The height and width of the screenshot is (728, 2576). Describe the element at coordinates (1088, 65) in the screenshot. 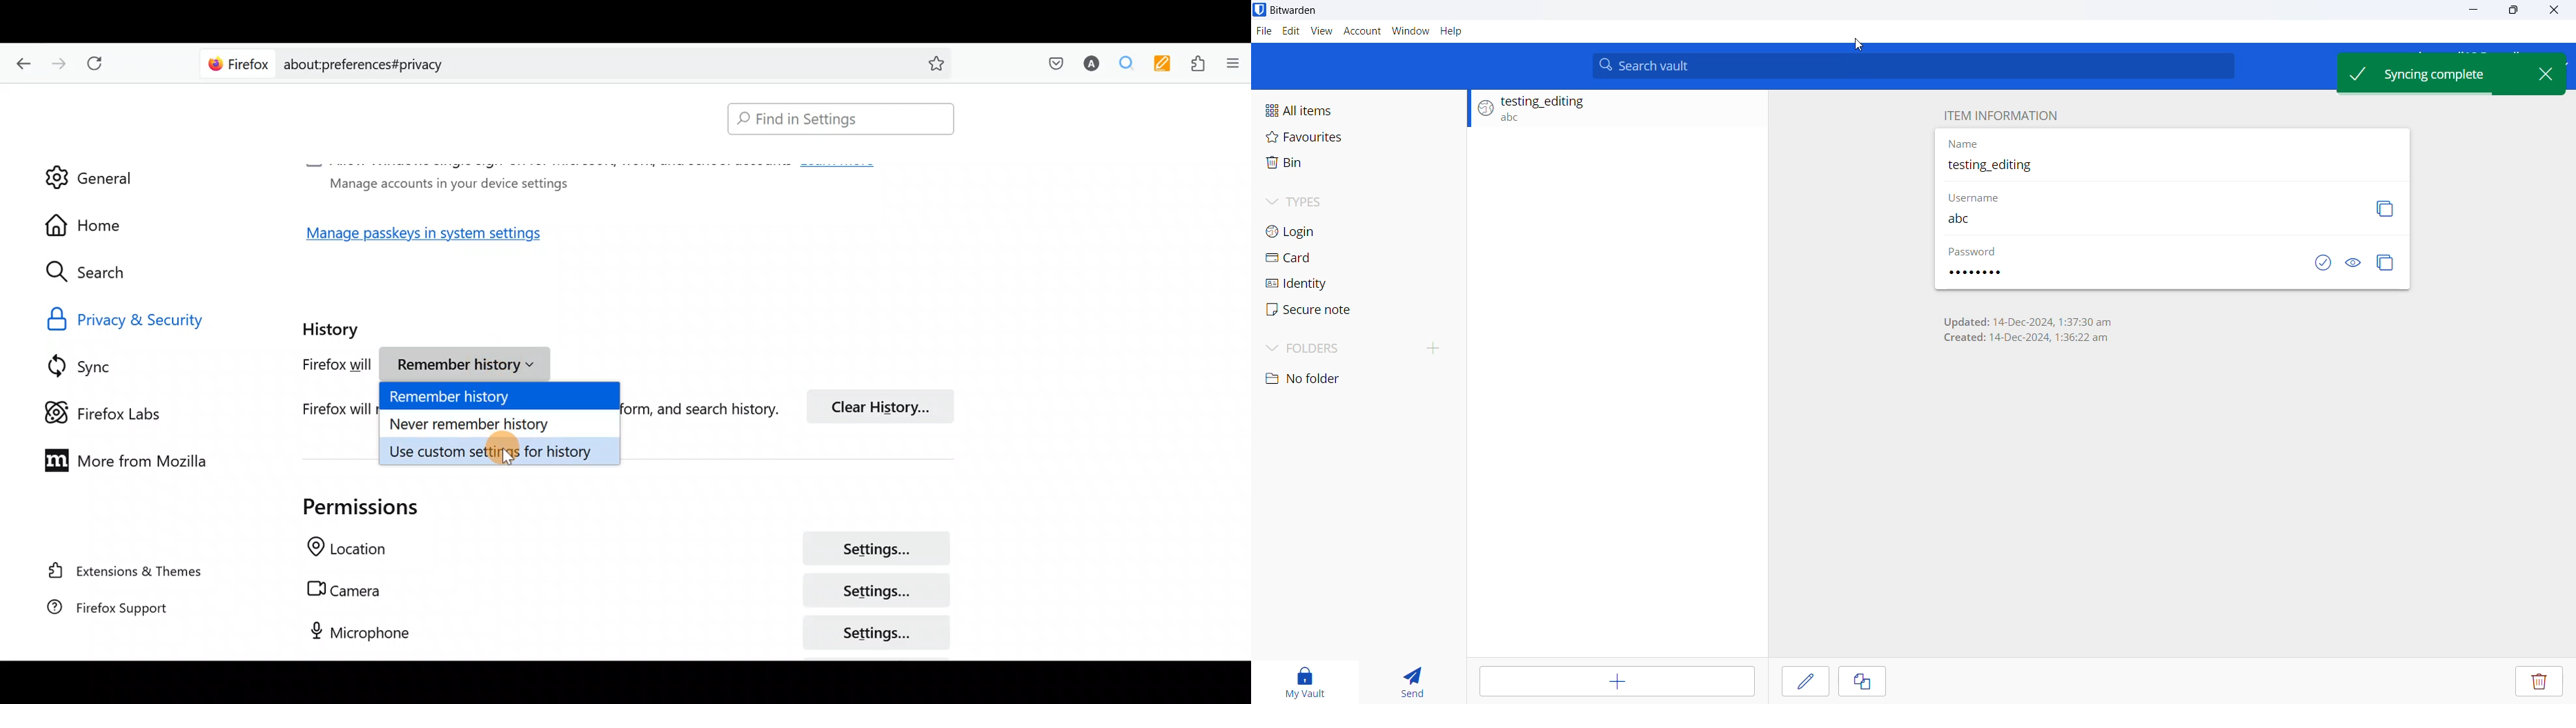

I see `Account name` at that location.